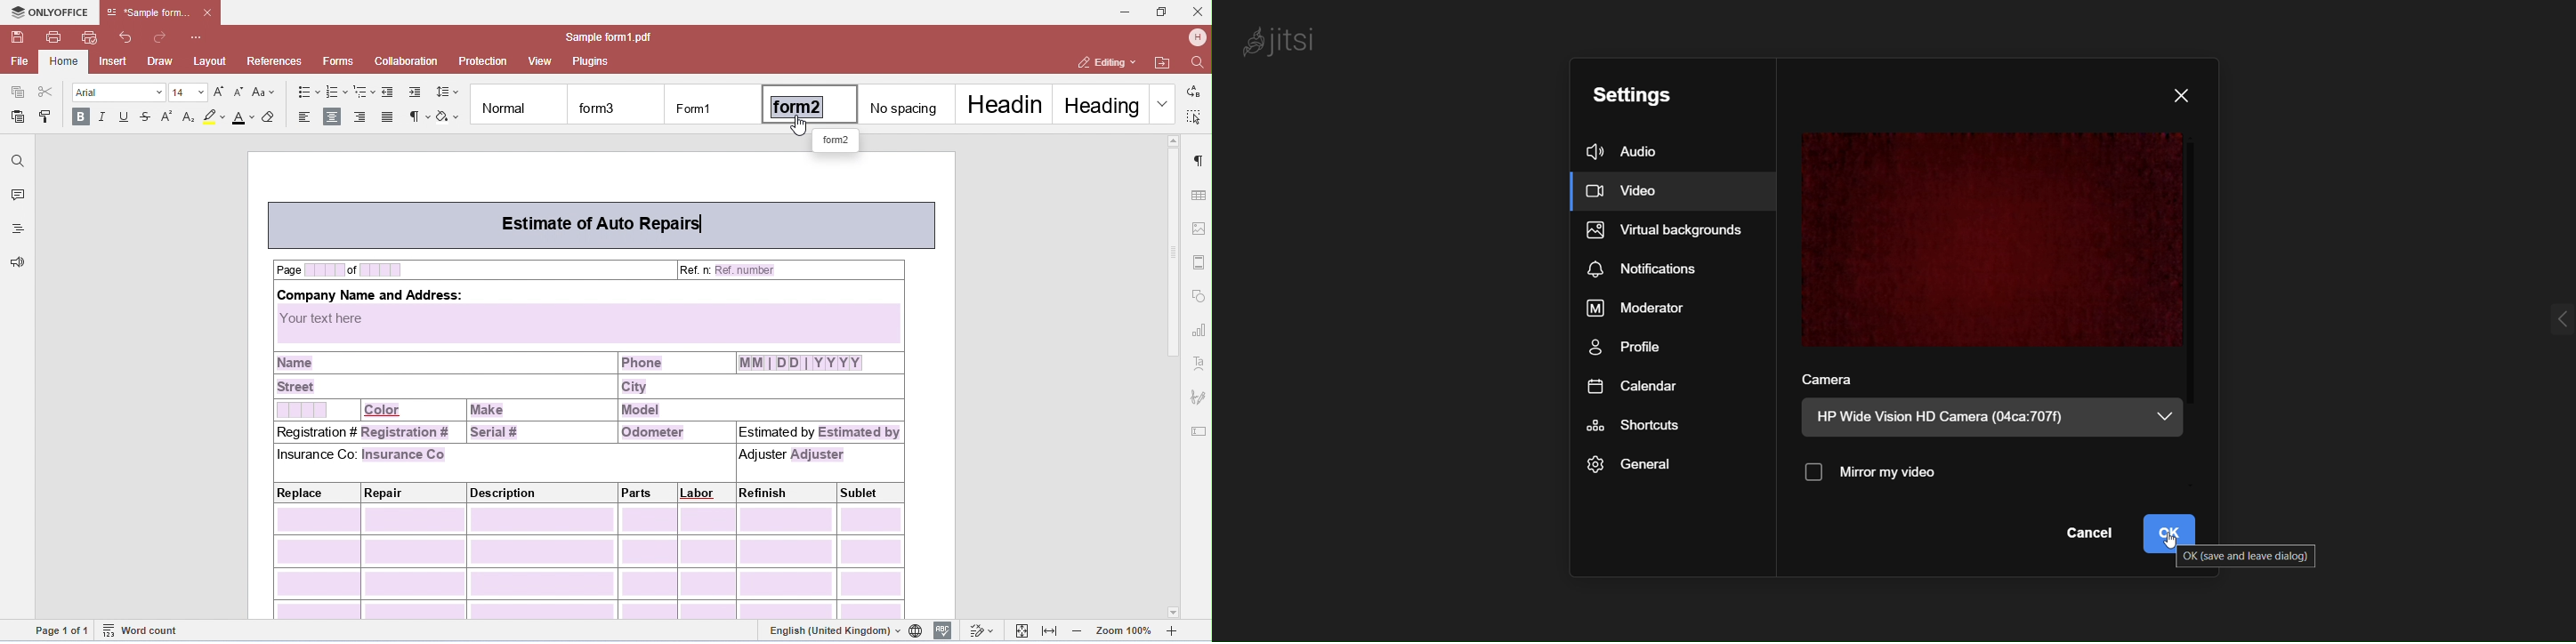 This screenshot has height=644, width=2576. What do you see at coordinates (1638, 191) in the screenshot?
I see `video` at bounding box center [1638, 191].